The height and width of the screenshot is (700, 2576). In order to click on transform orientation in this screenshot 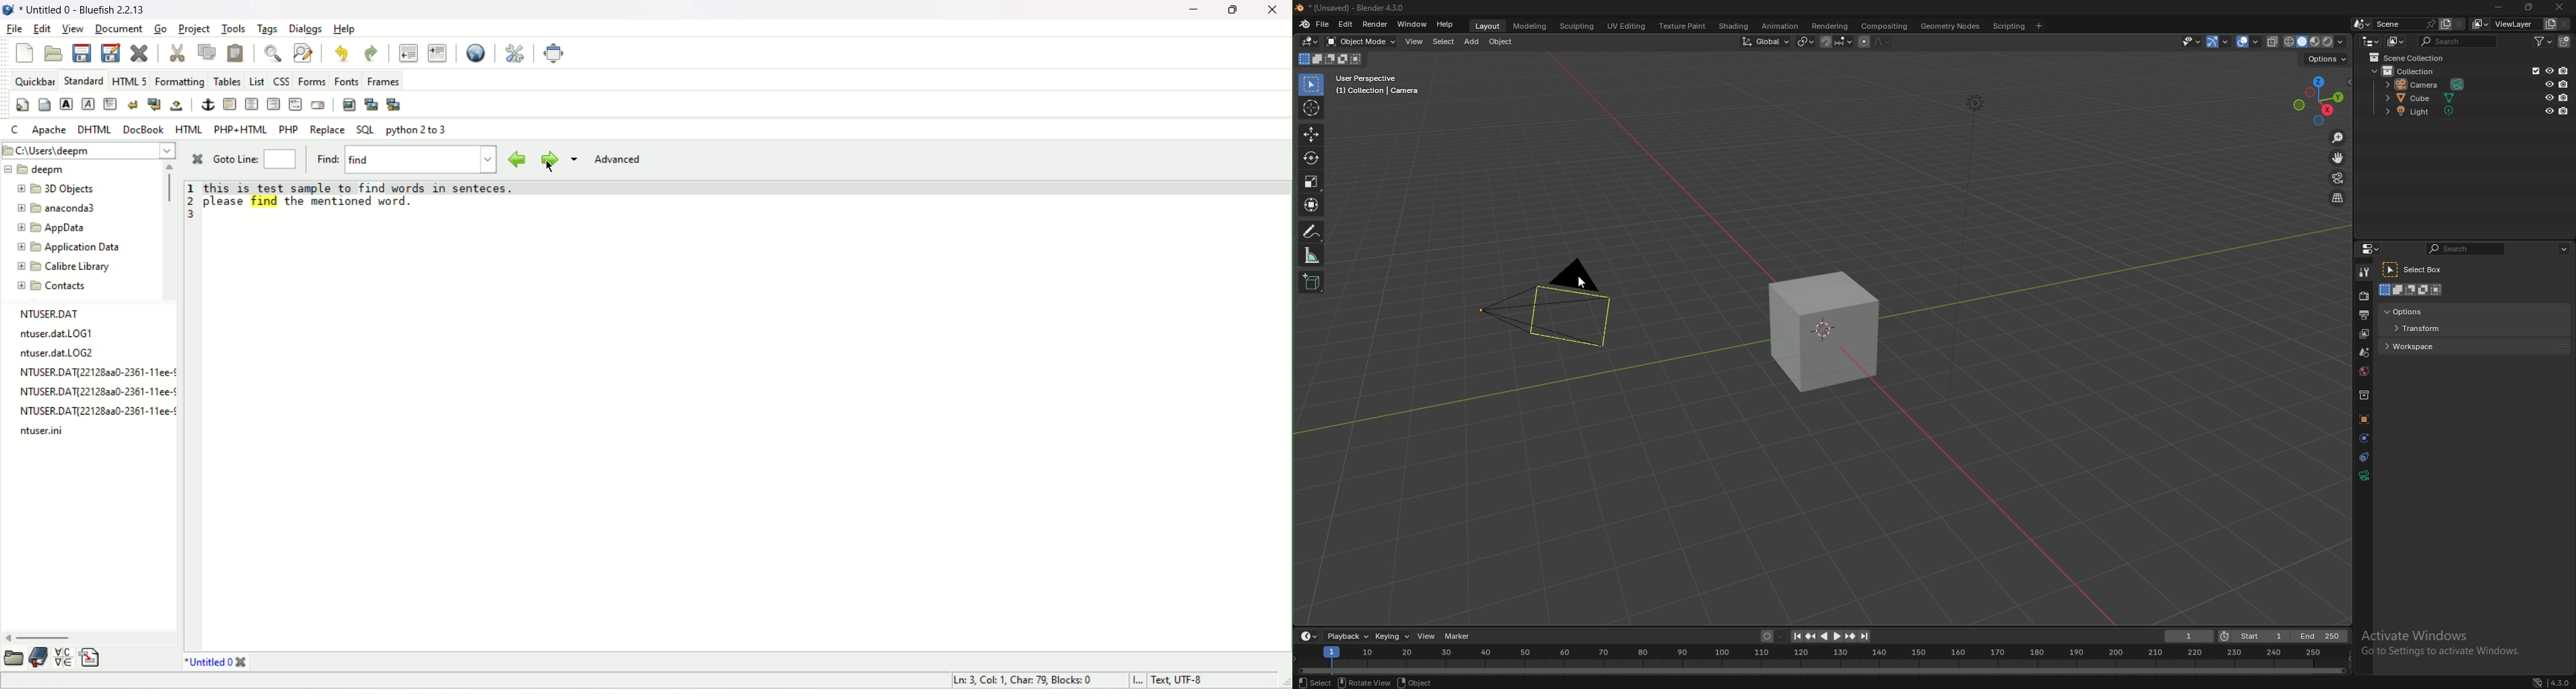, I will do `click(1765, 41)`.